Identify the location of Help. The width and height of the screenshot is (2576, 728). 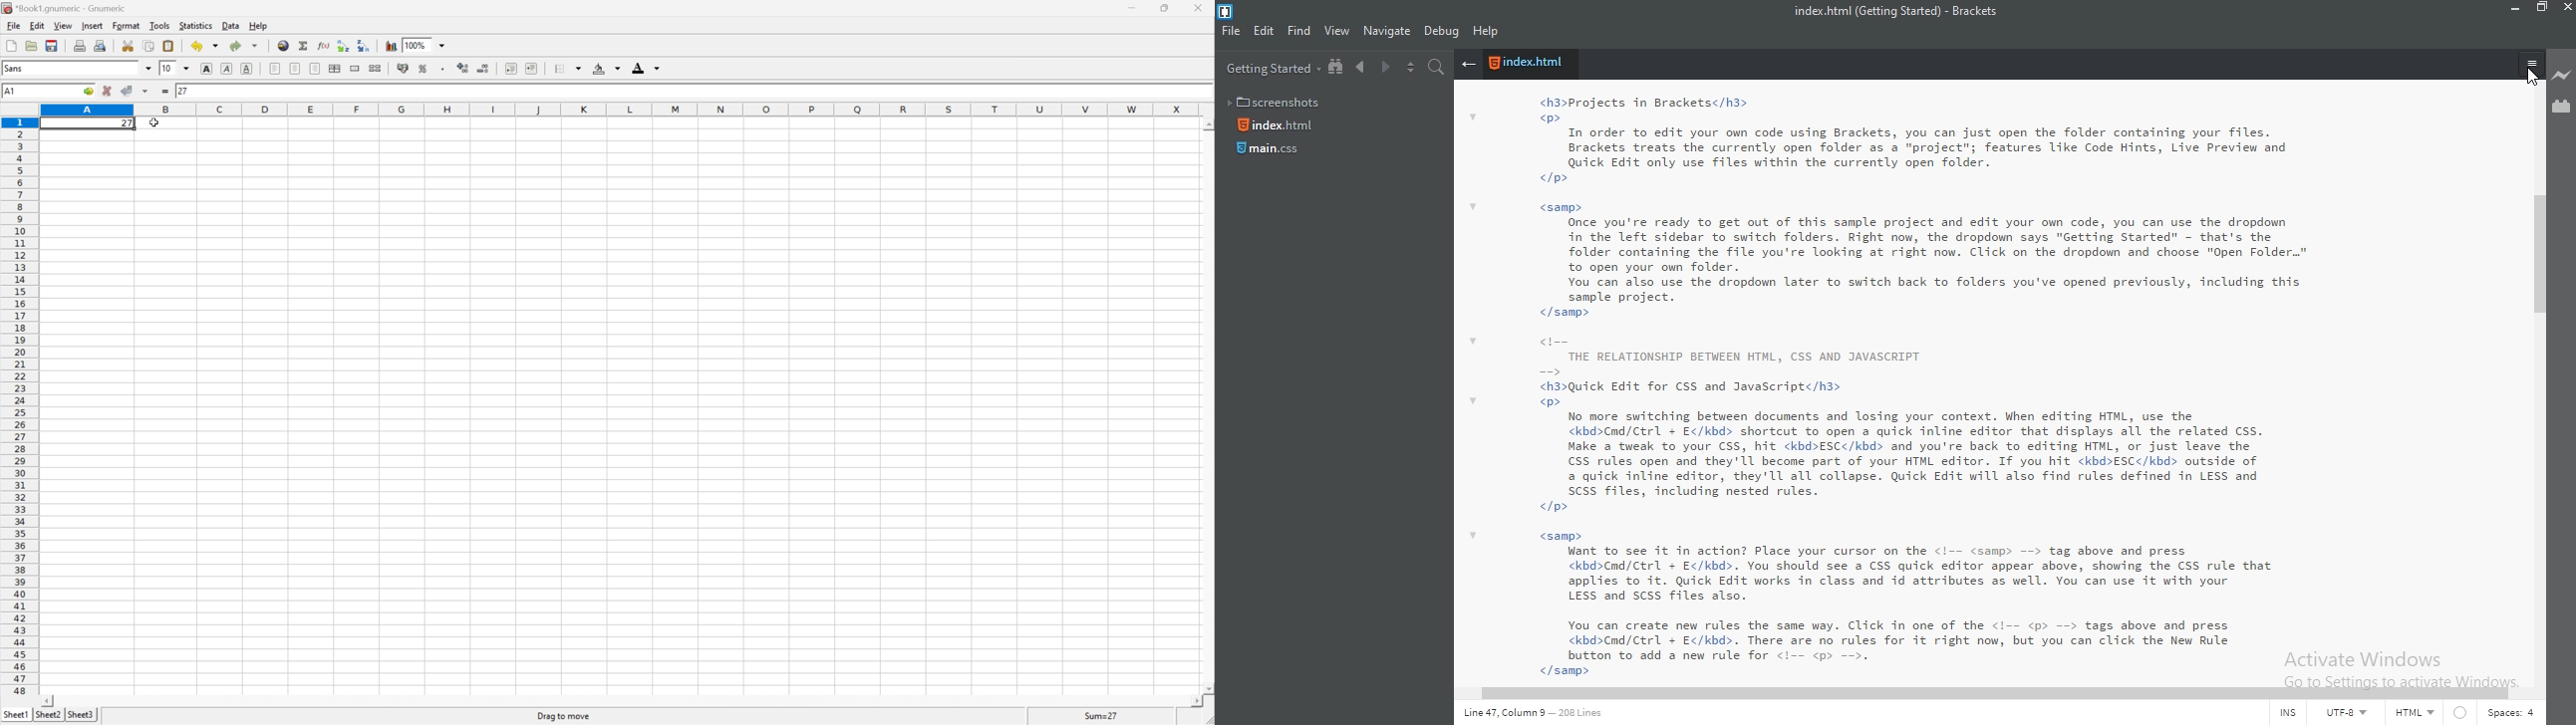
(259, 26).